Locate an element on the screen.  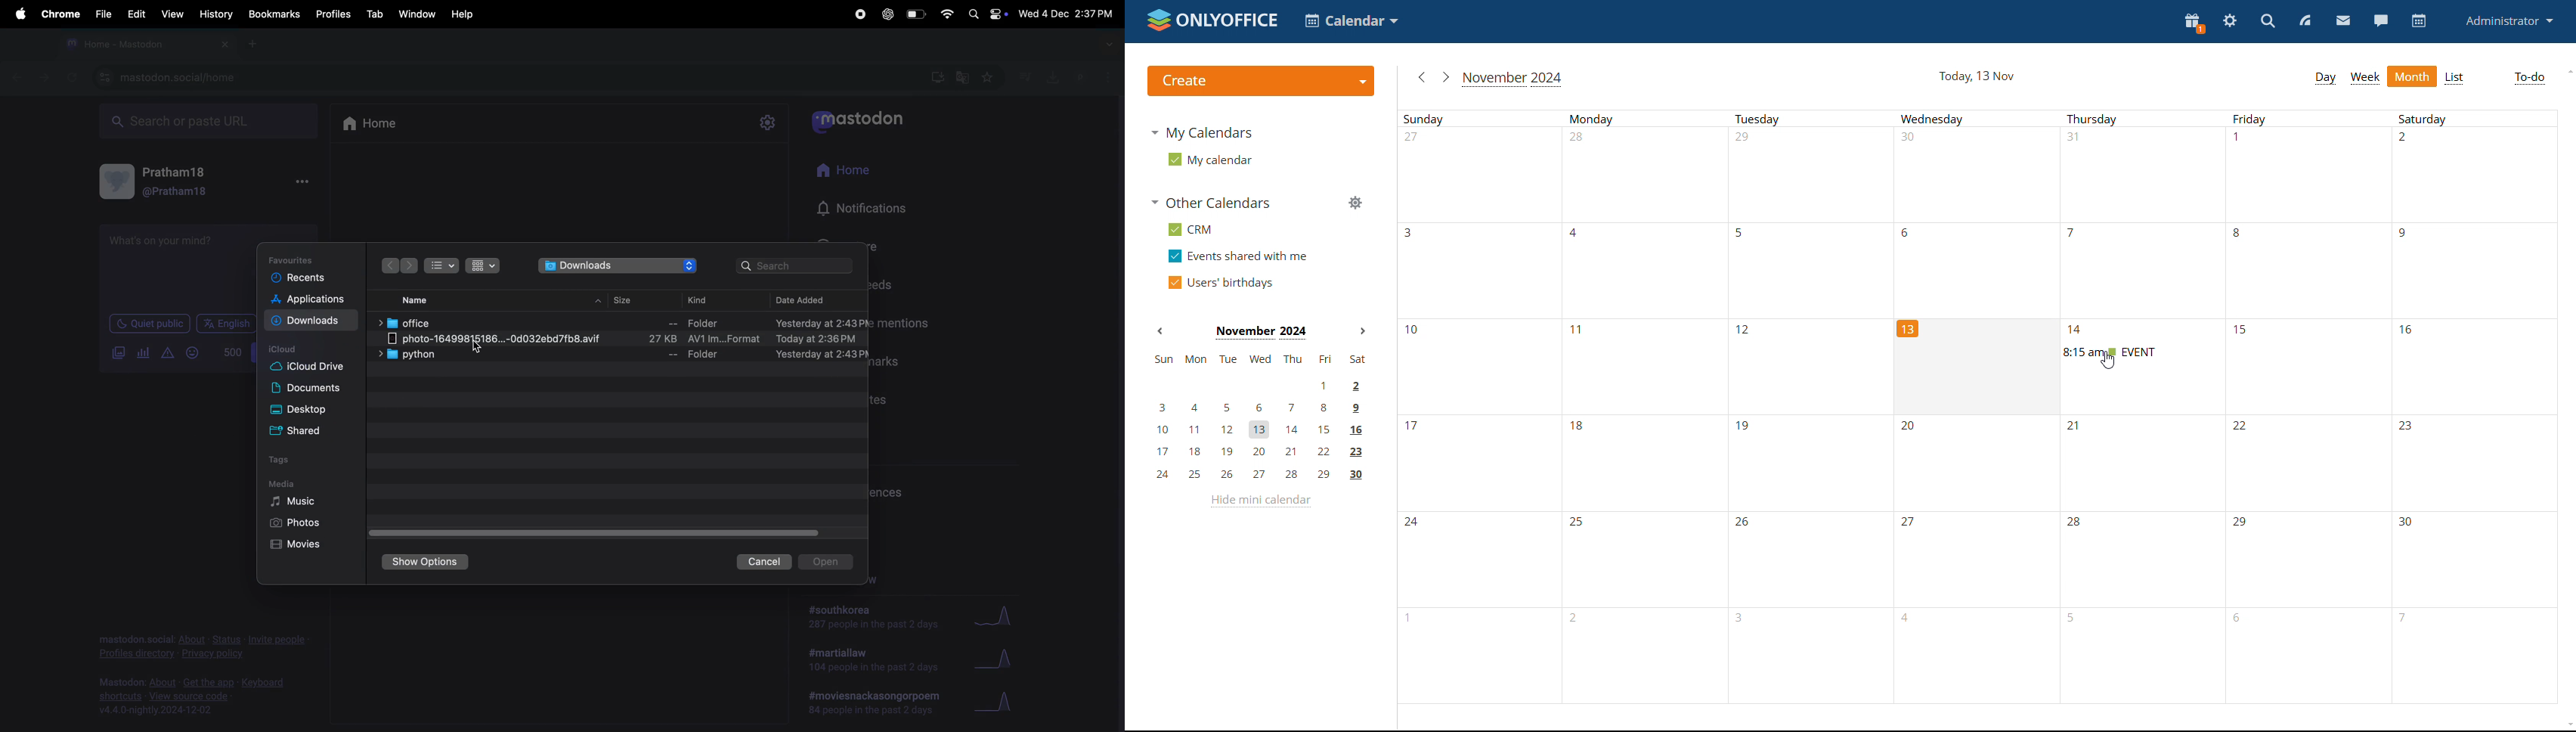
English is located at coordinates (227, 324).